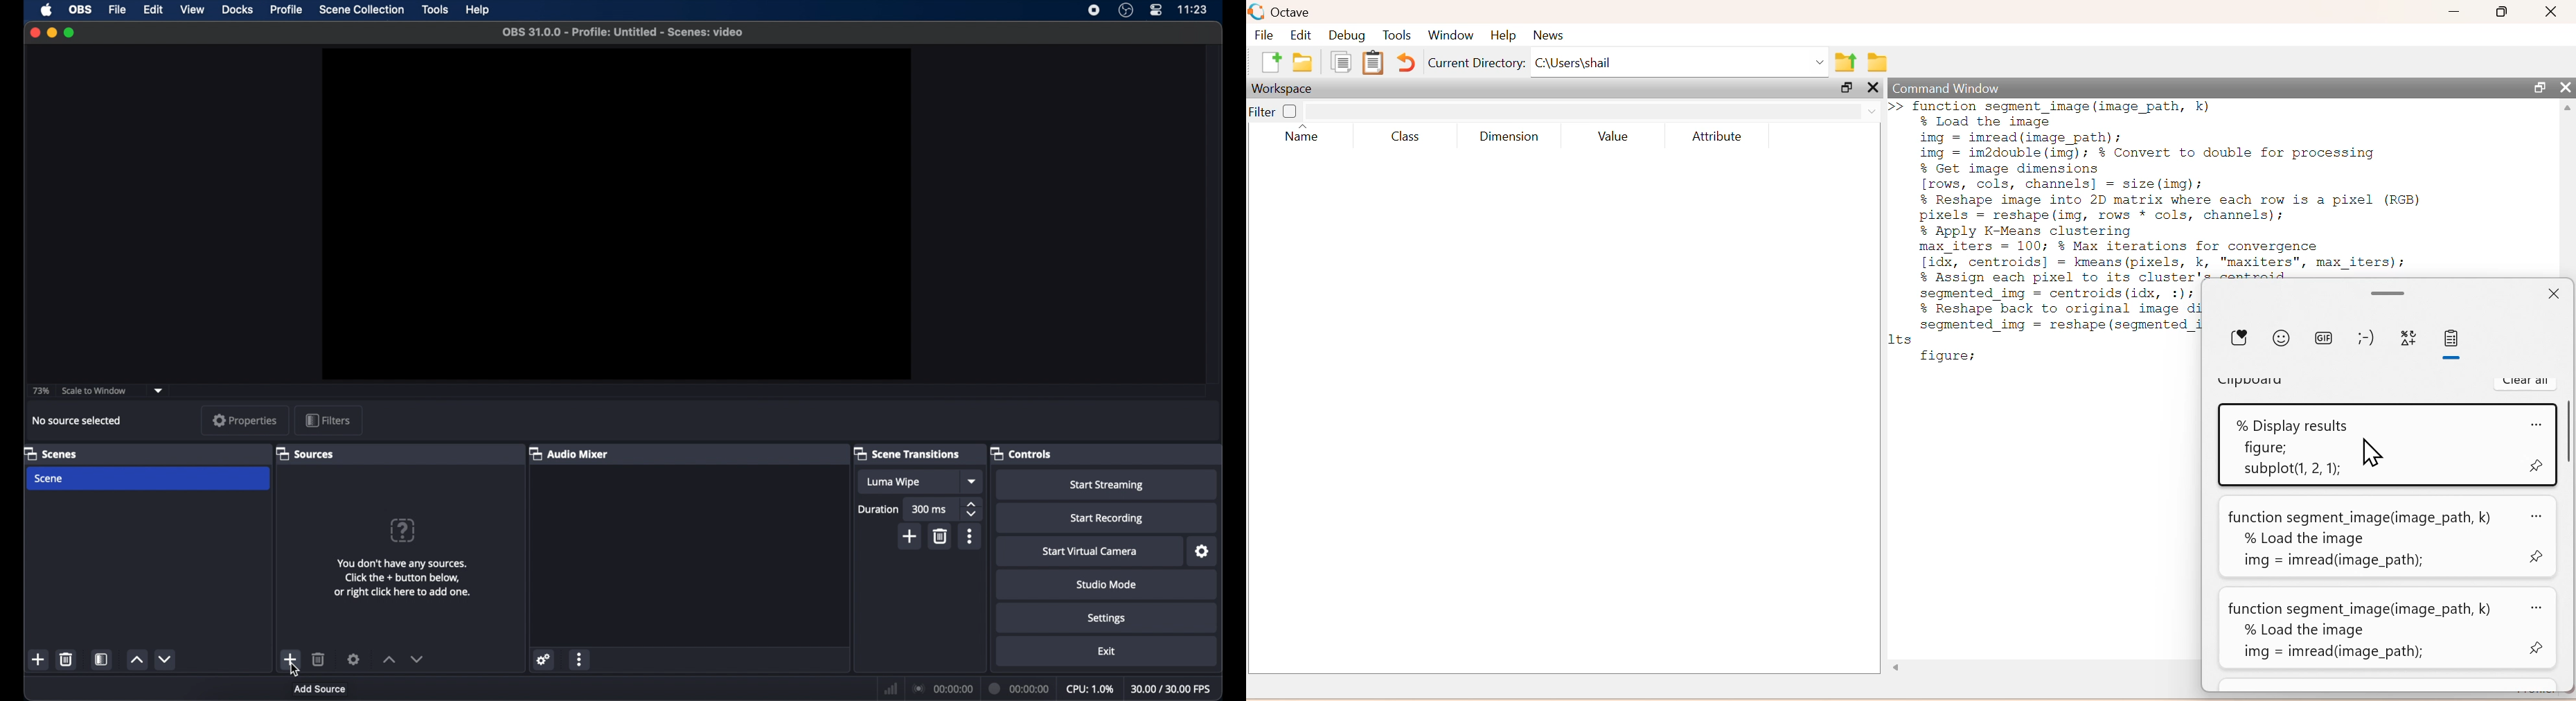 The width and height of the screenshot is (2576, 728). Describe the element at coordinates (1502, 37) in the screenshot. I see `Help` at that location.